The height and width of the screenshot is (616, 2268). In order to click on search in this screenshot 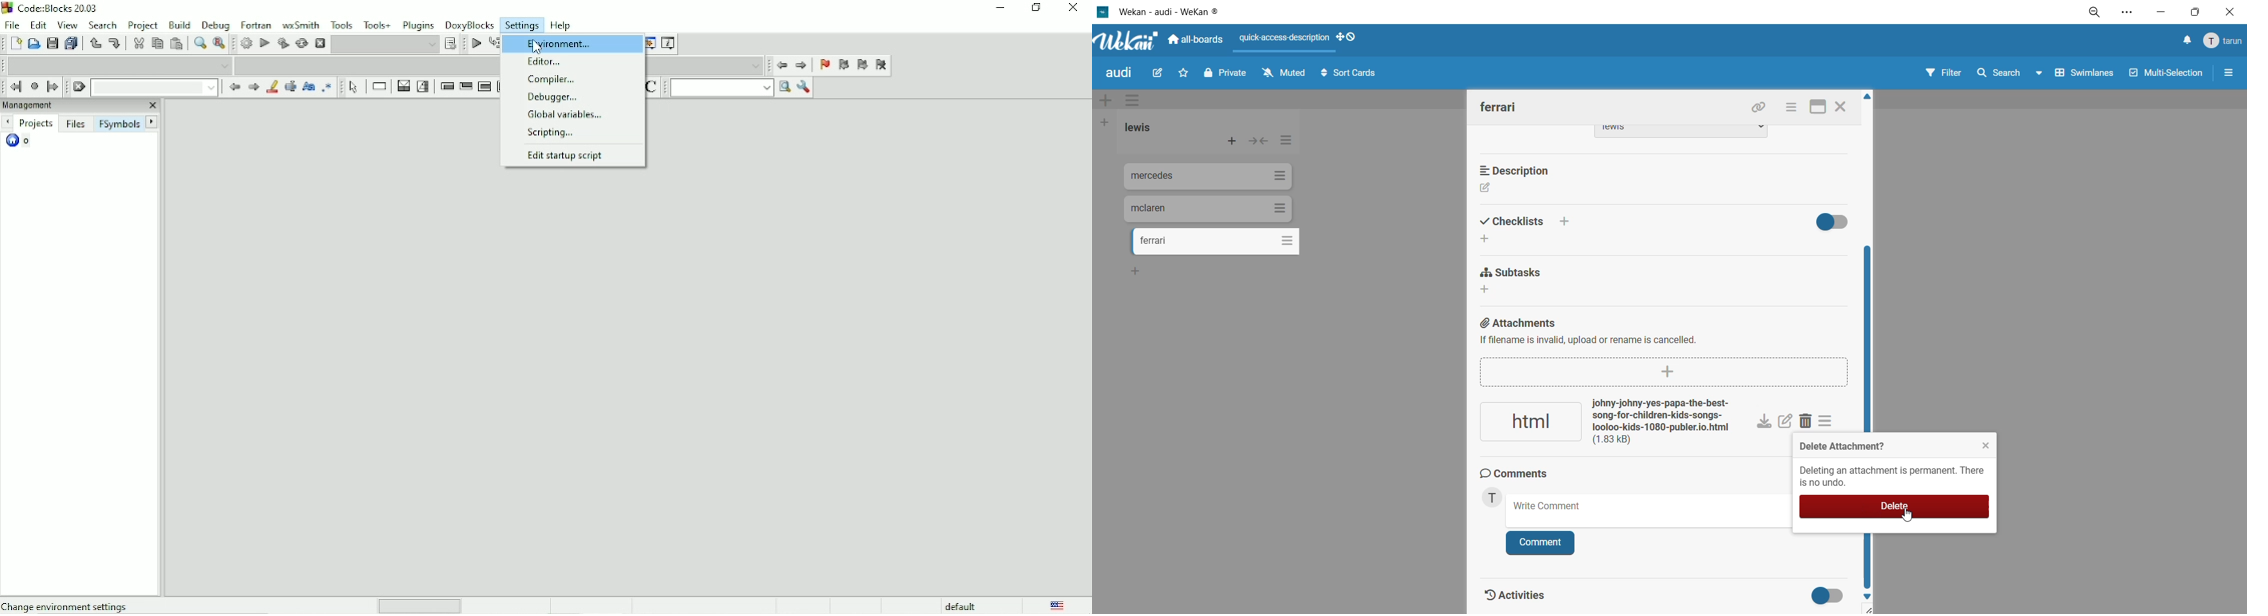, I will do `click(2010, 75)`.